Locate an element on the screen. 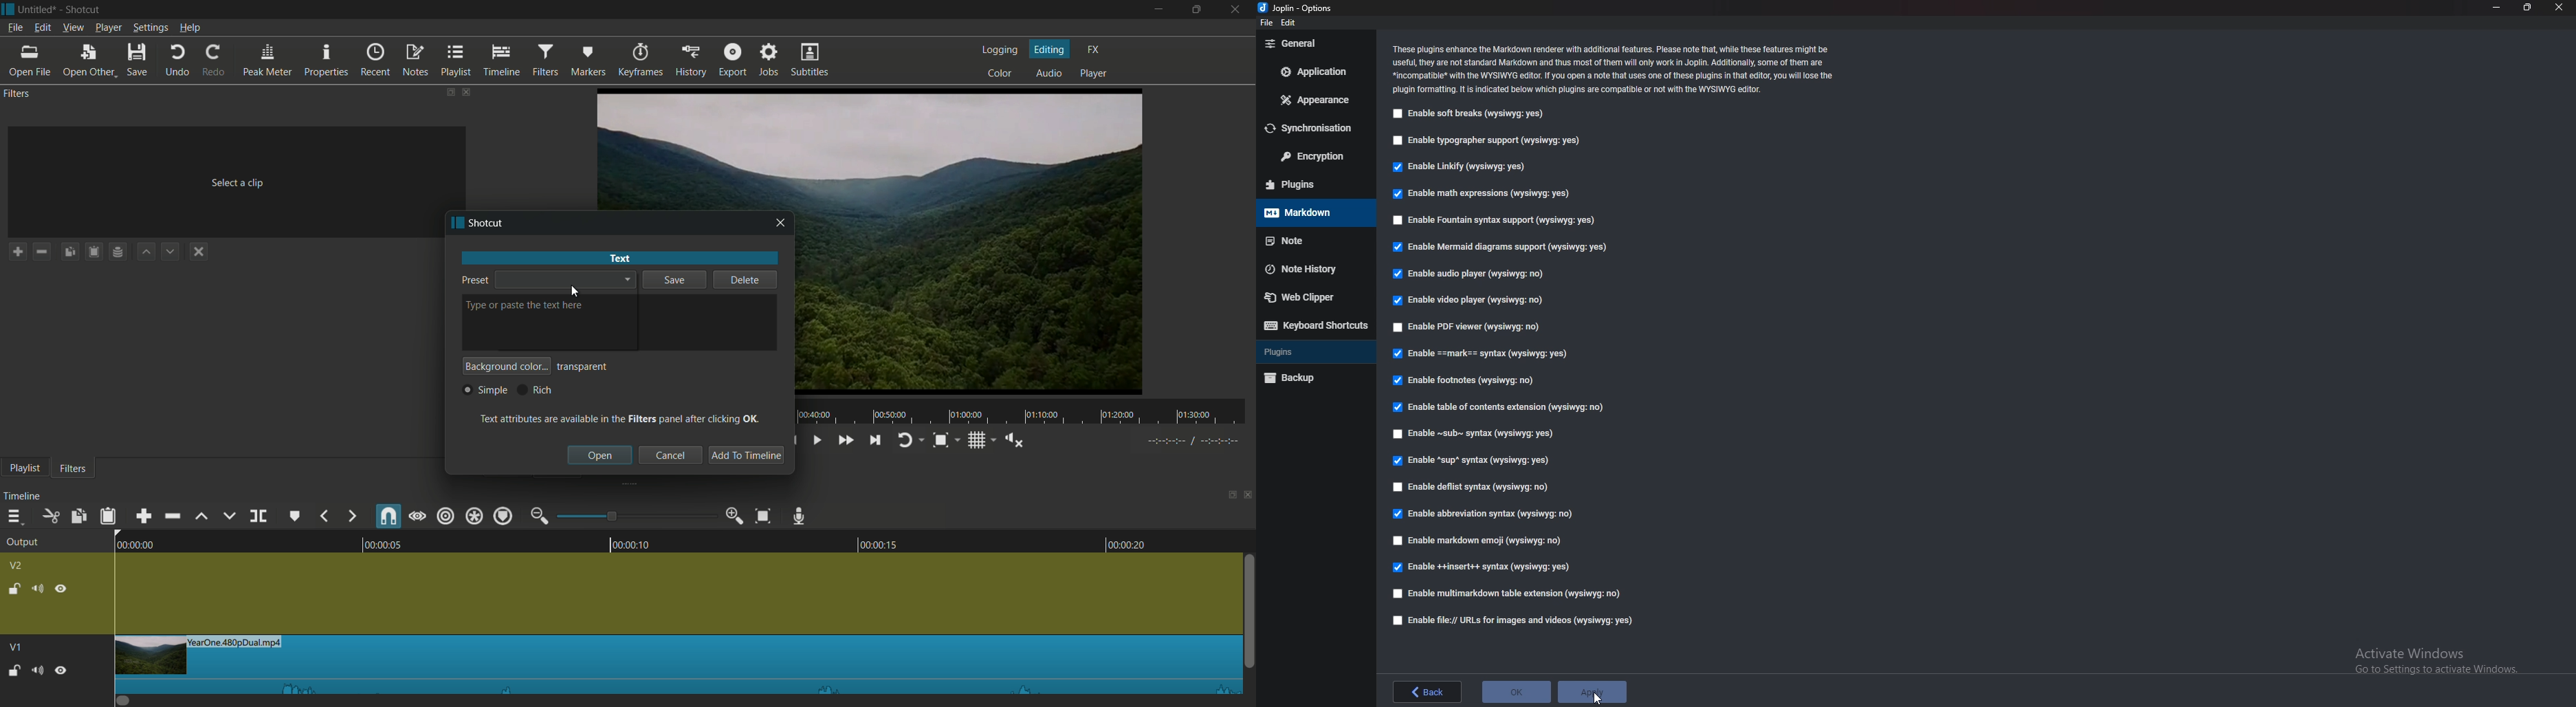 This screenshot has width=2576, height=728. plugins is located at coordinates (1310, 184).